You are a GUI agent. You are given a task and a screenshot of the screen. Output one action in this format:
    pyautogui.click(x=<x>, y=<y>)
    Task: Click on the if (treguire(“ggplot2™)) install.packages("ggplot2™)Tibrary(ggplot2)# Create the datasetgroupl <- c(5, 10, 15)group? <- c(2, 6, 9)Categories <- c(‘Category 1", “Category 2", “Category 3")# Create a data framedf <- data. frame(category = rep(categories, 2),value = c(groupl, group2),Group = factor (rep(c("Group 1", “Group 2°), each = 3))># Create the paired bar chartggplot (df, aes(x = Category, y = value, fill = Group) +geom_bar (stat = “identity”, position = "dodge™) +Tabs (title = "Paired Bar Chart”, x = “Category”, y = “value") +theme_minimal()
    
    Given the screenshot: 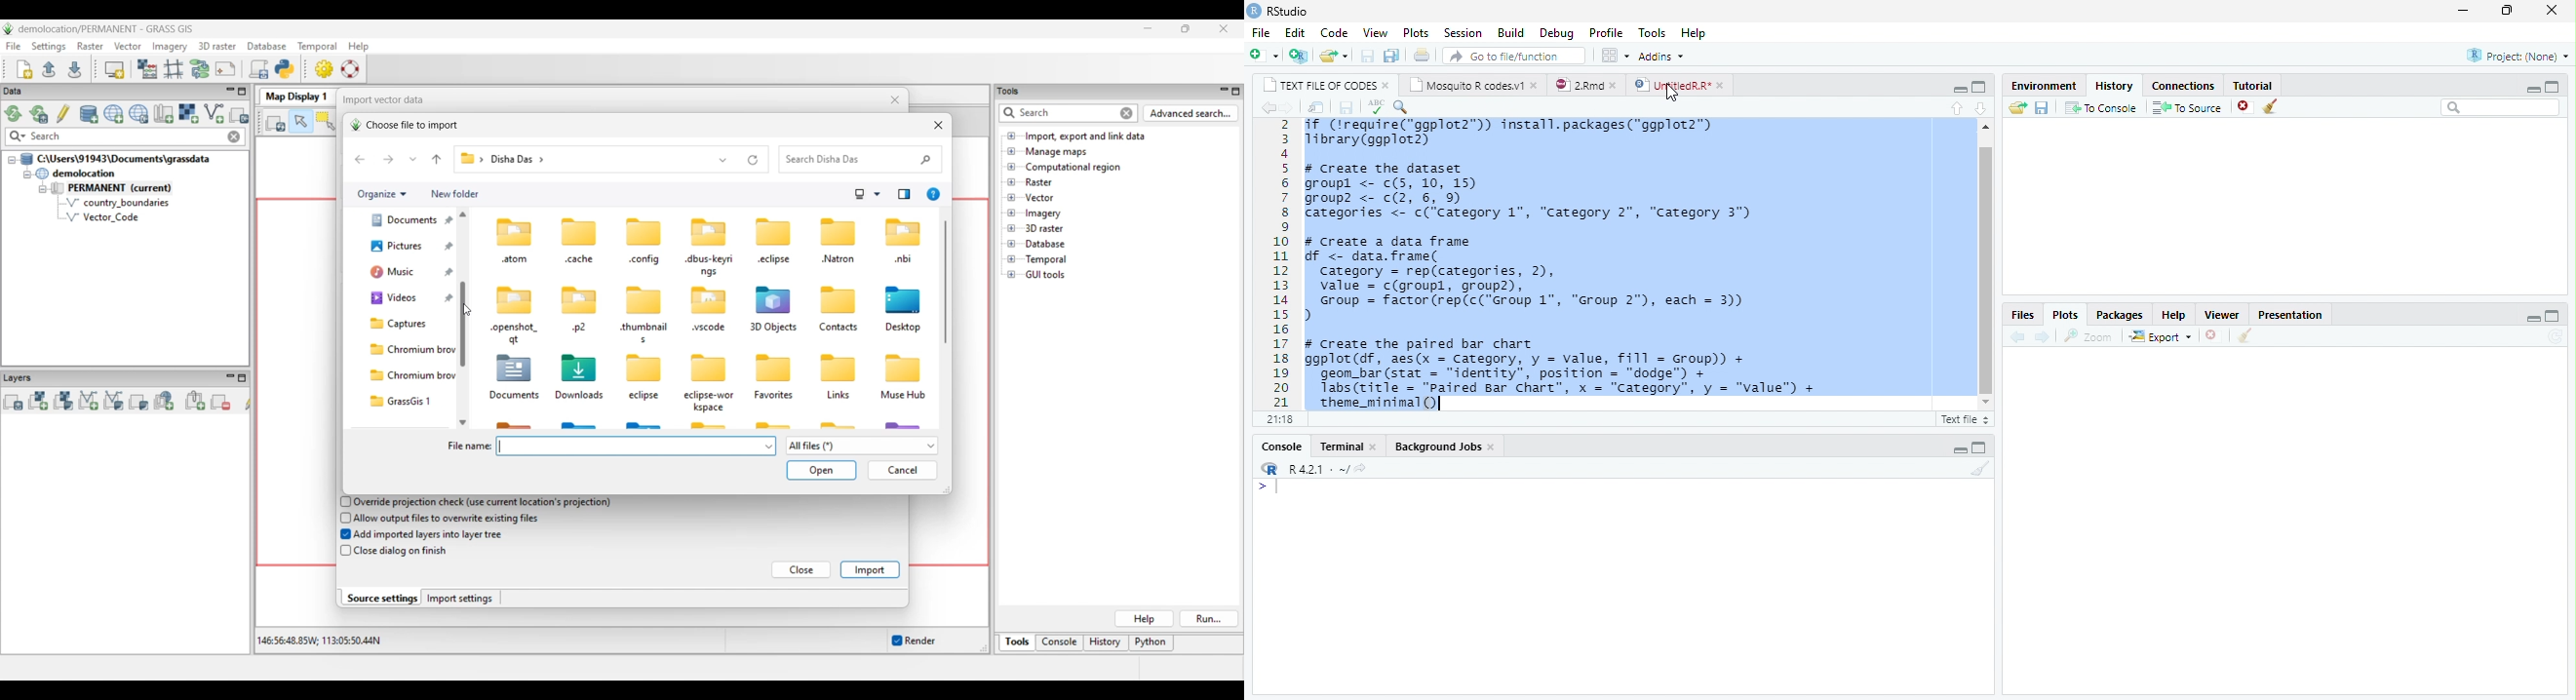 What is the action you would take?
    pyautogui.click(x=1582, y=263)
    